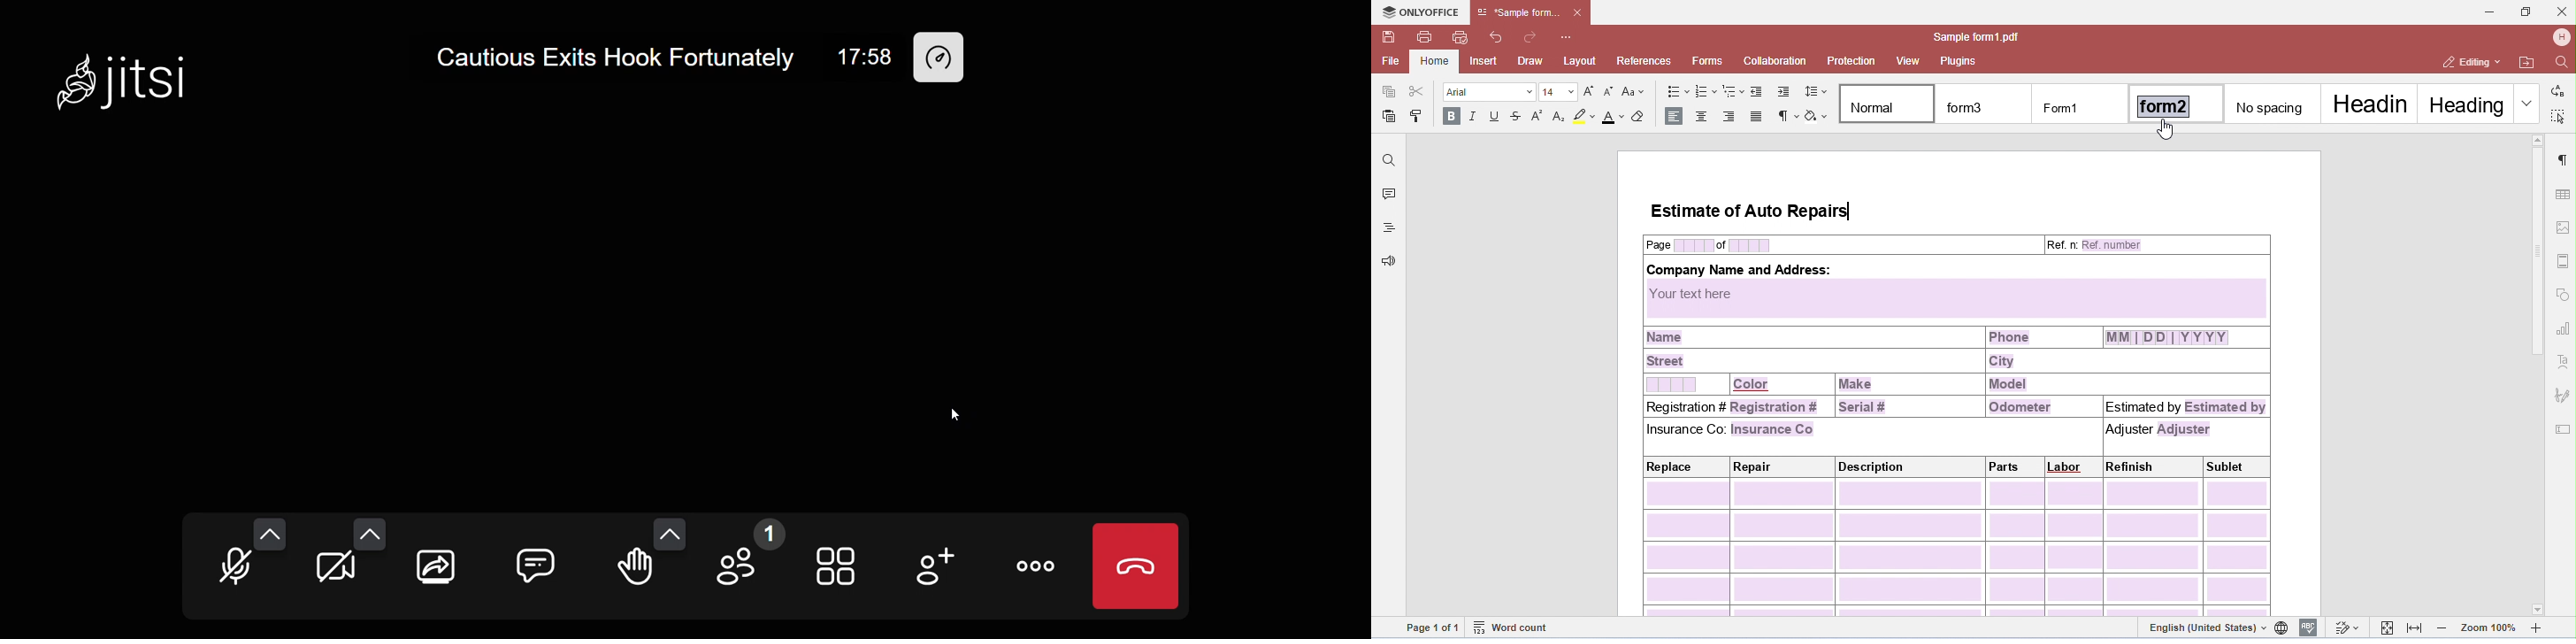 The image size is (2576, 644). I want to click on chat, so click(541, 561).